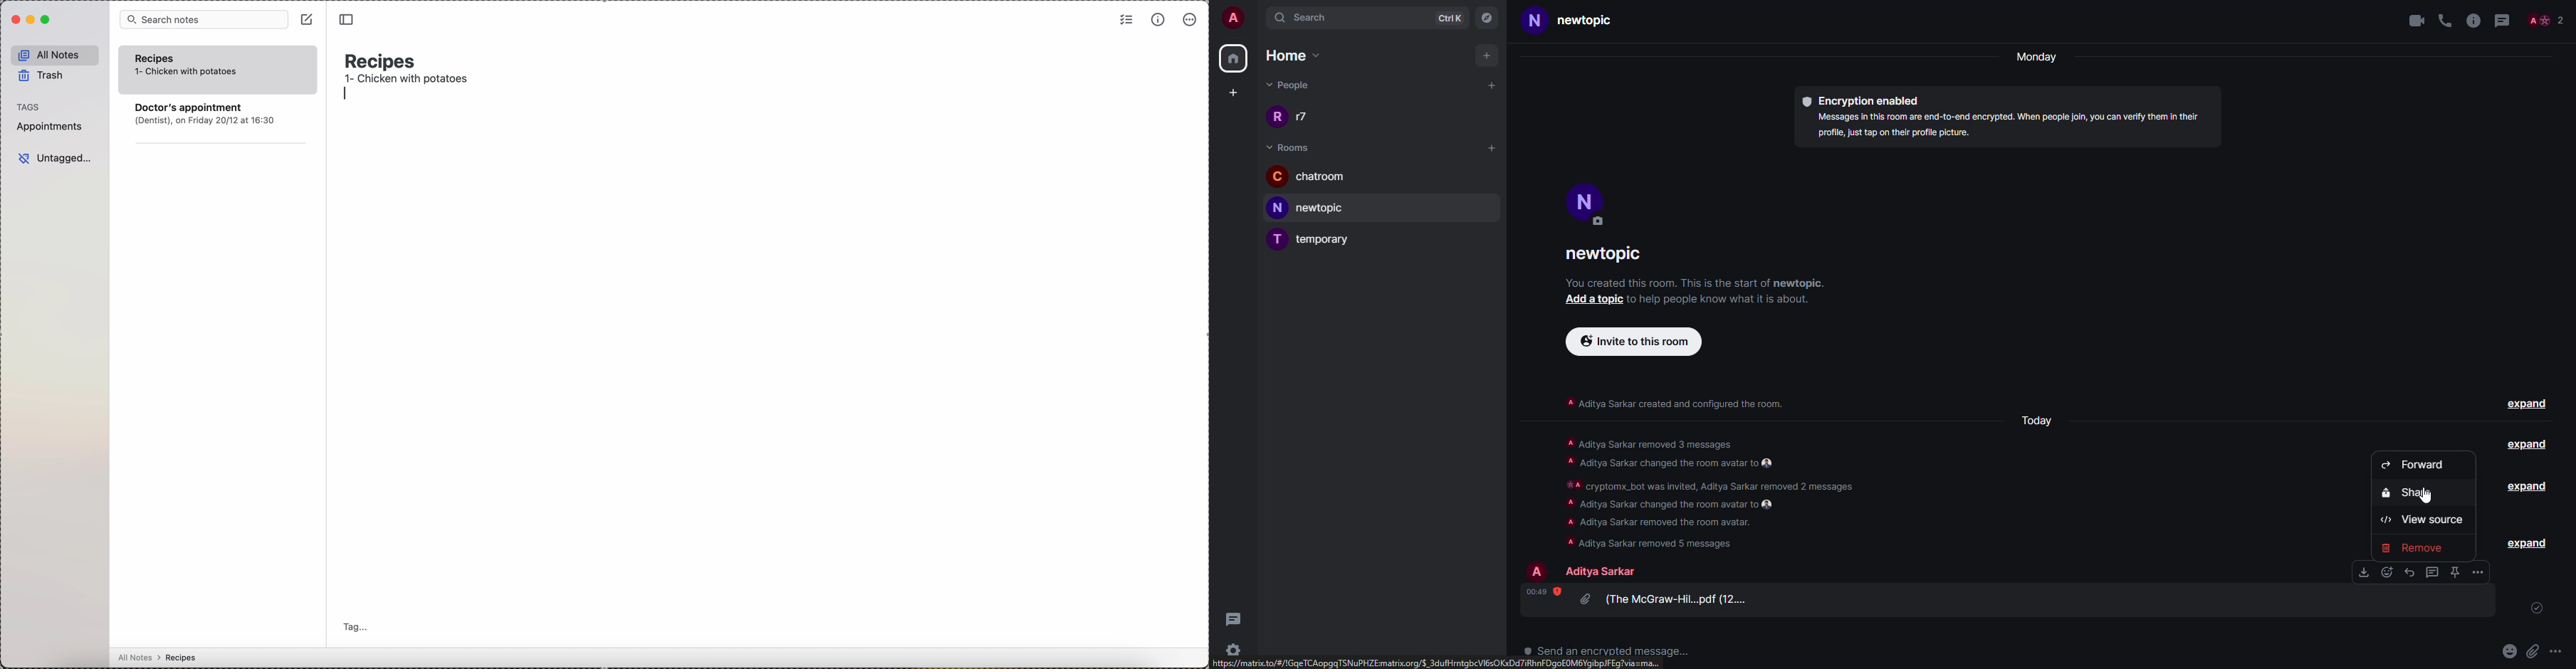 Image resolution: width=2576 pixels, height=672 pixels. I want to click on voice call, so click(2445, 20).